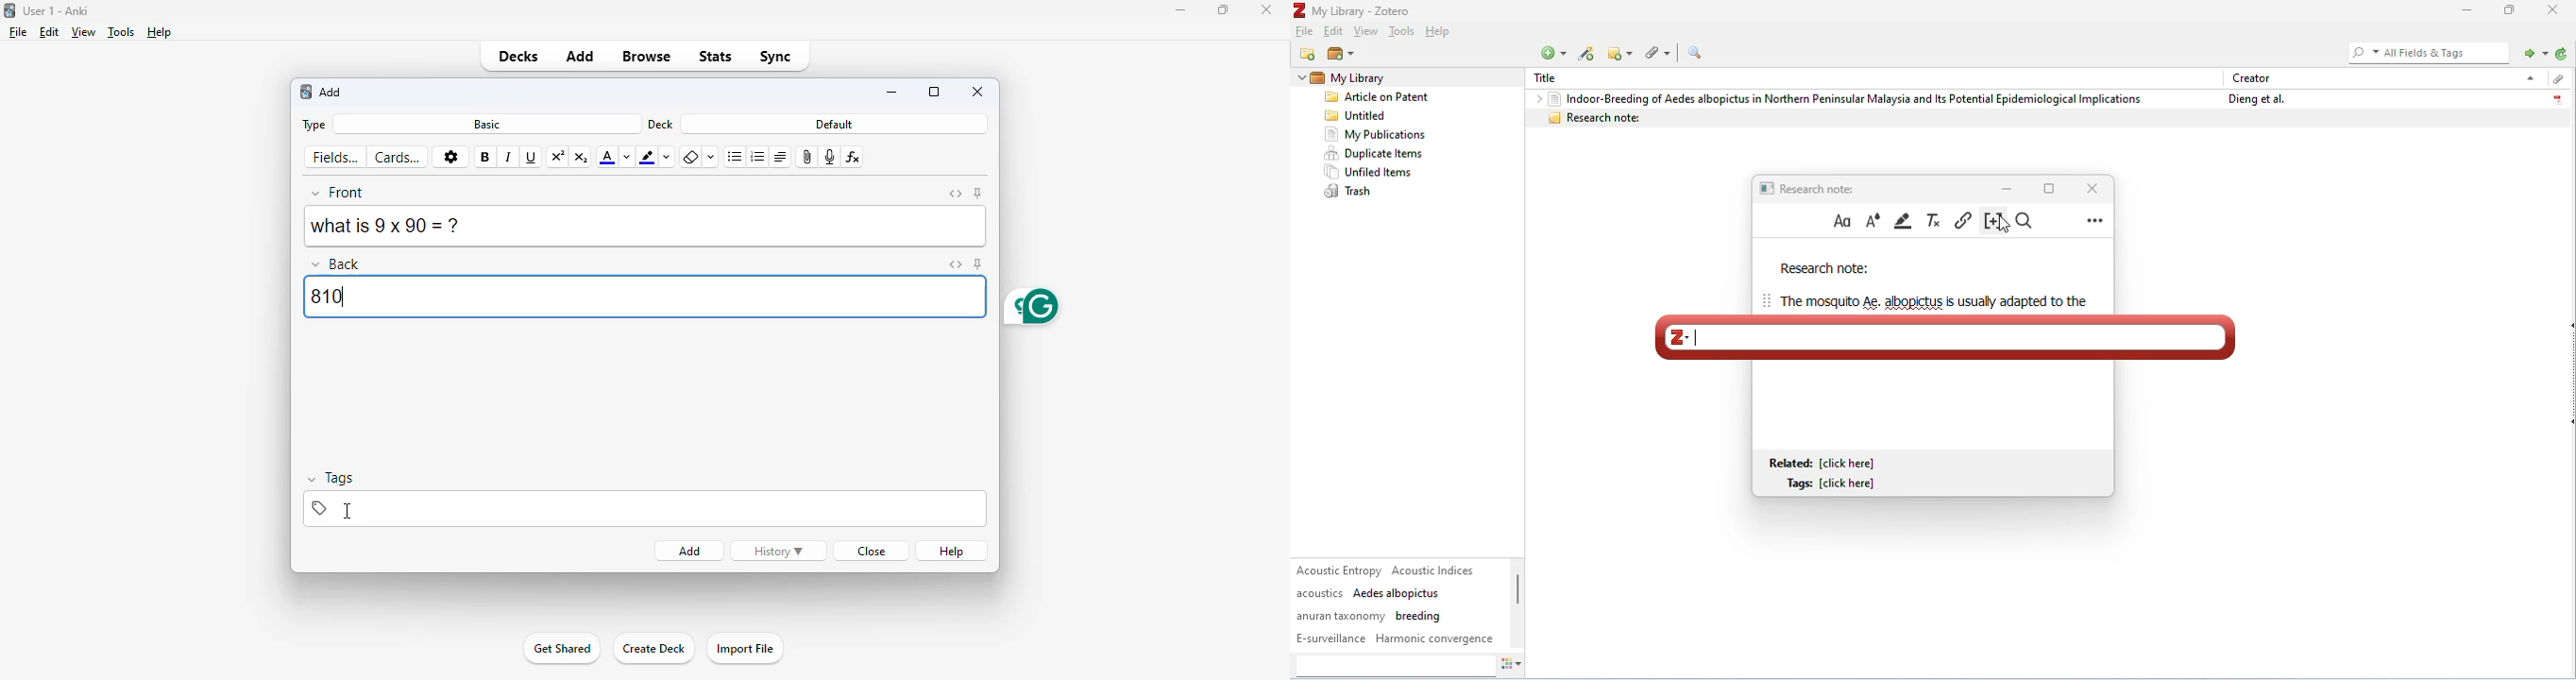 The image size is (2576, 700). I want to click on equations, so click(855, 157).